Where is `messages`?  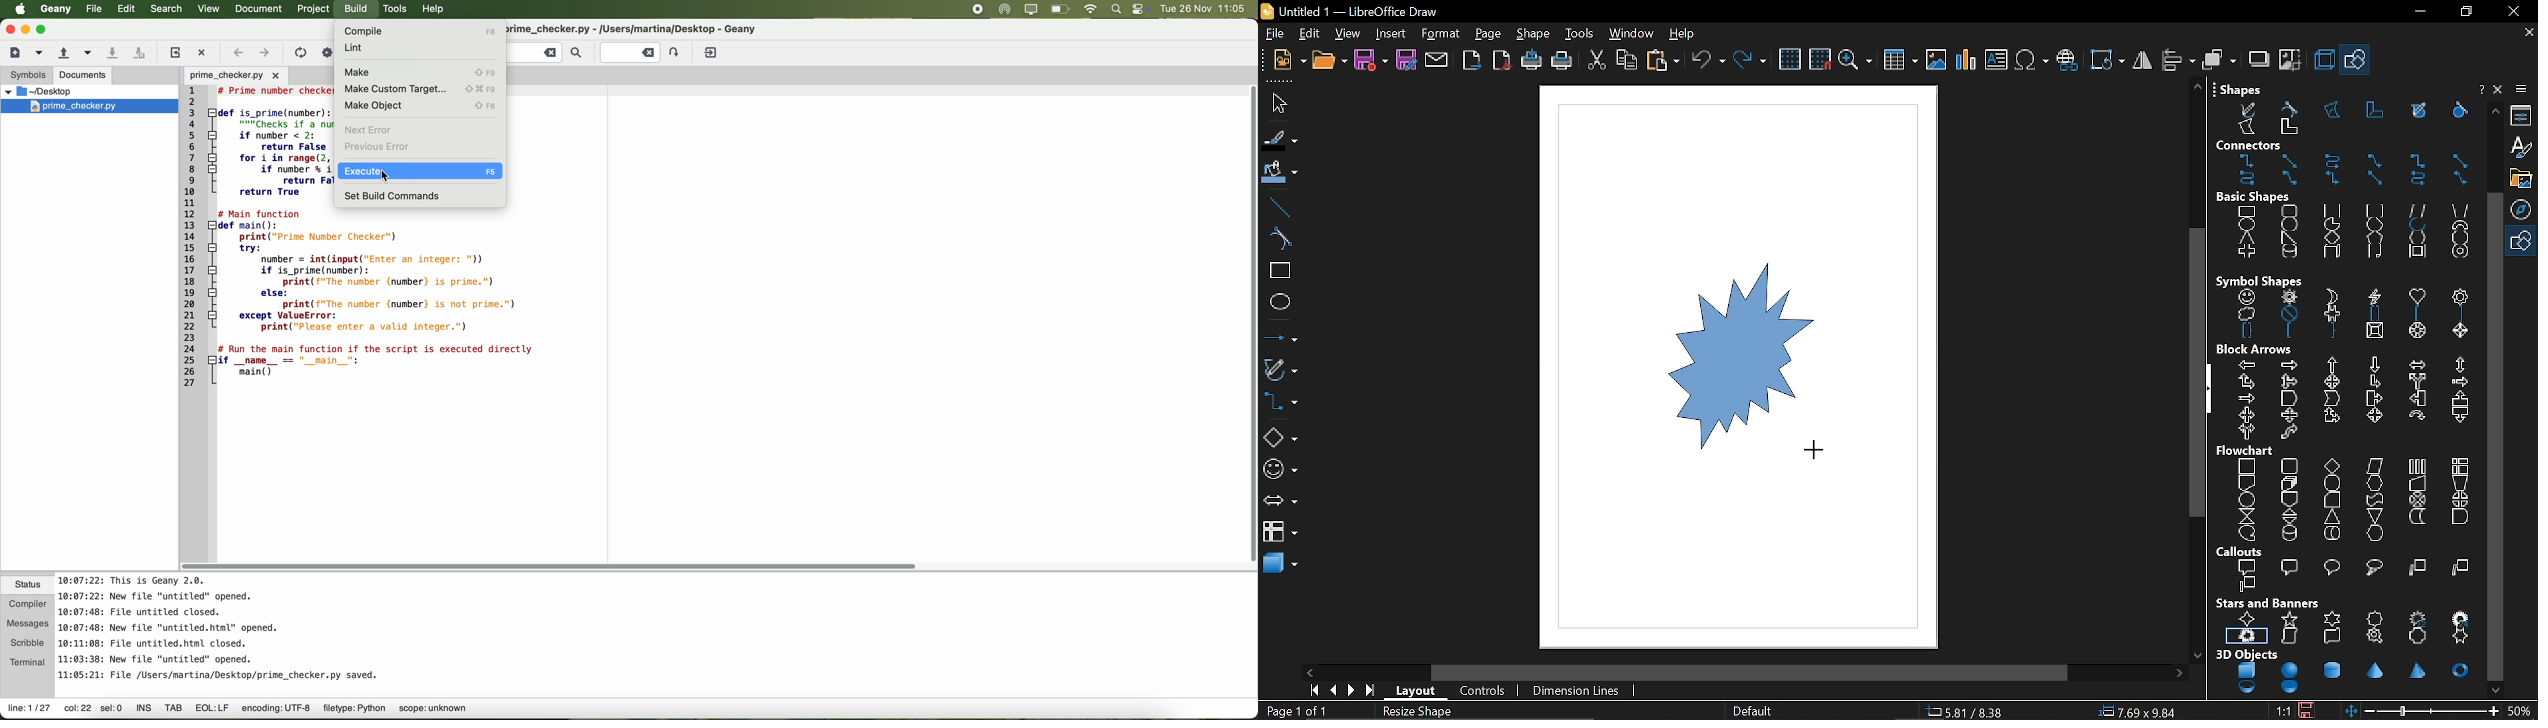
messages is located at coordinates (28, 621).